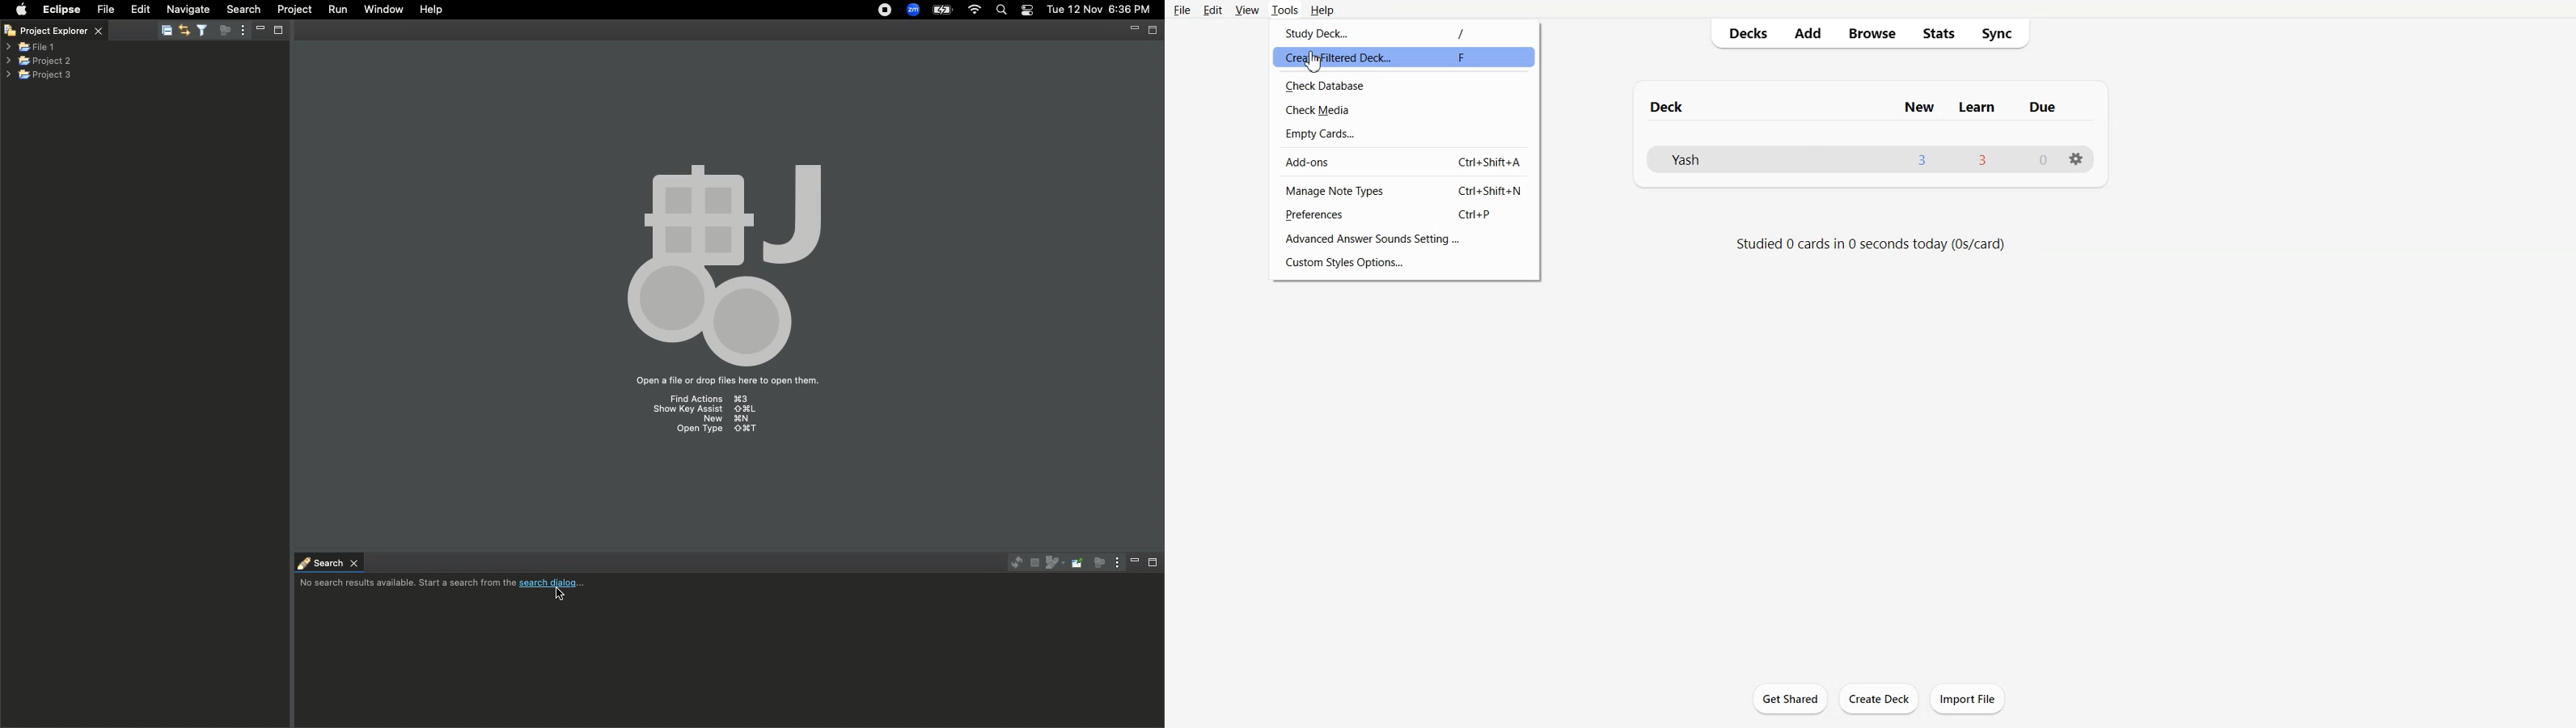 This screenshot has width=2576, height=728. Describe the element at coordinates (380, 9) in the screenshot. I see `Window` at that location.